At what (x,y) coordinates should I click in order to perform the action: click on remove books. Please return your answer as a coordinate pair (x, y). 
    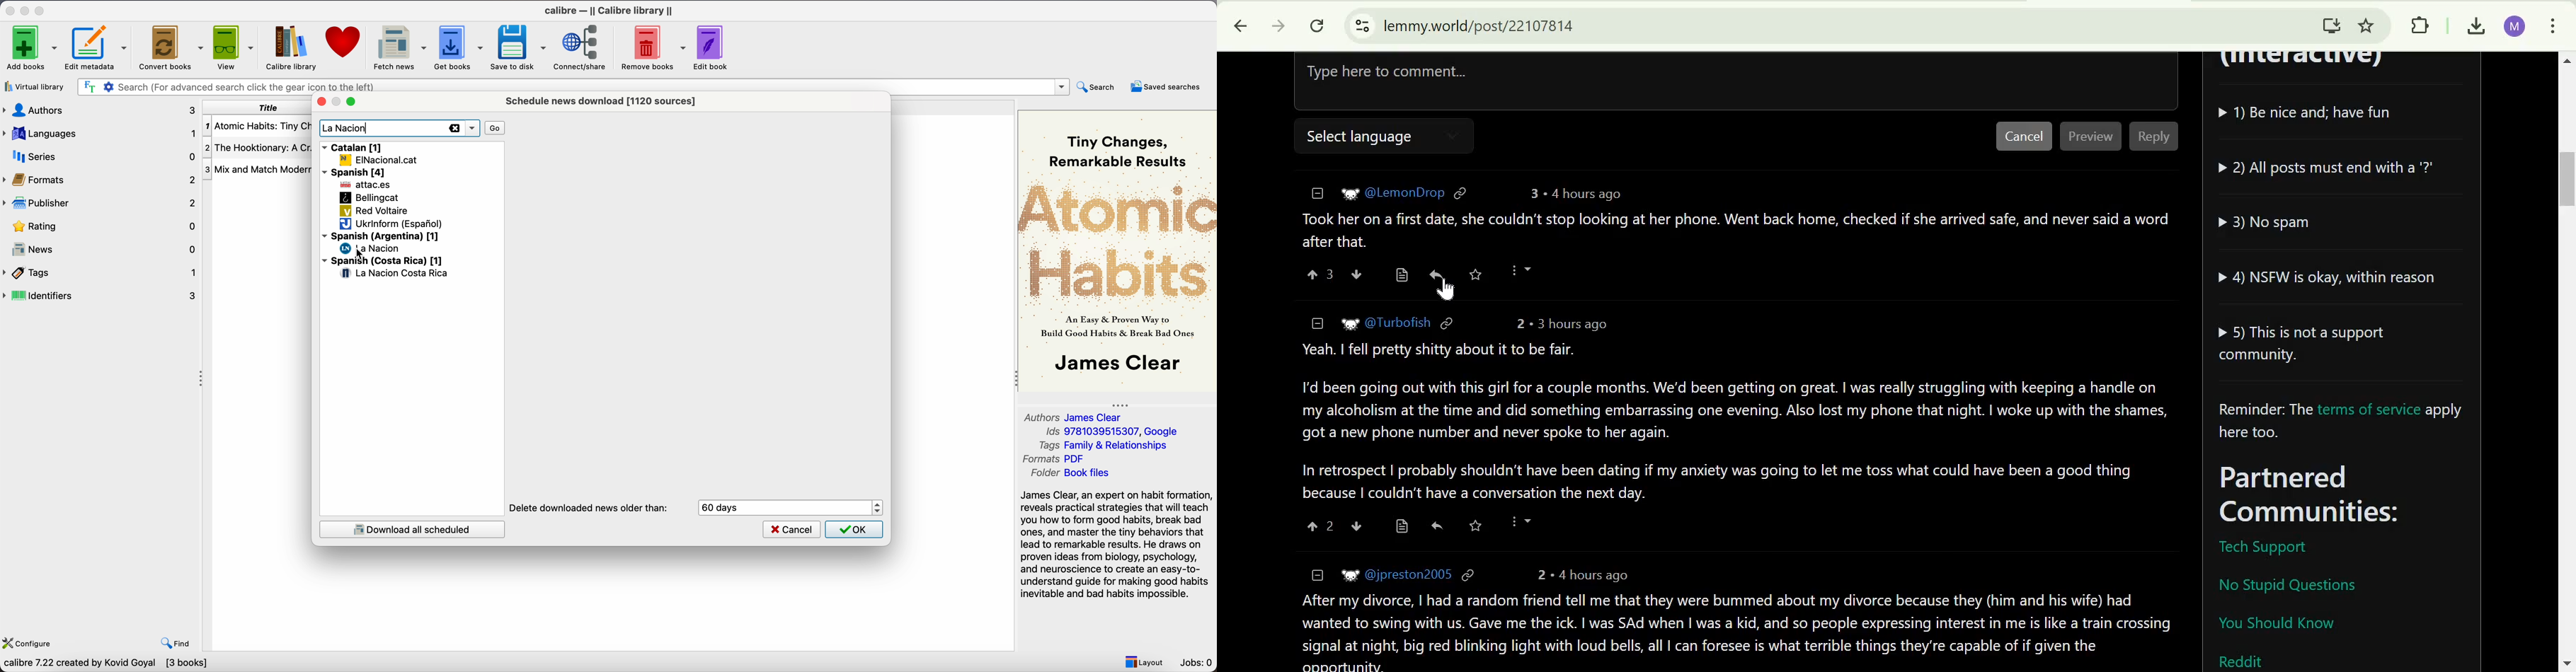
    Looking at the image, I should click on (653, 47).